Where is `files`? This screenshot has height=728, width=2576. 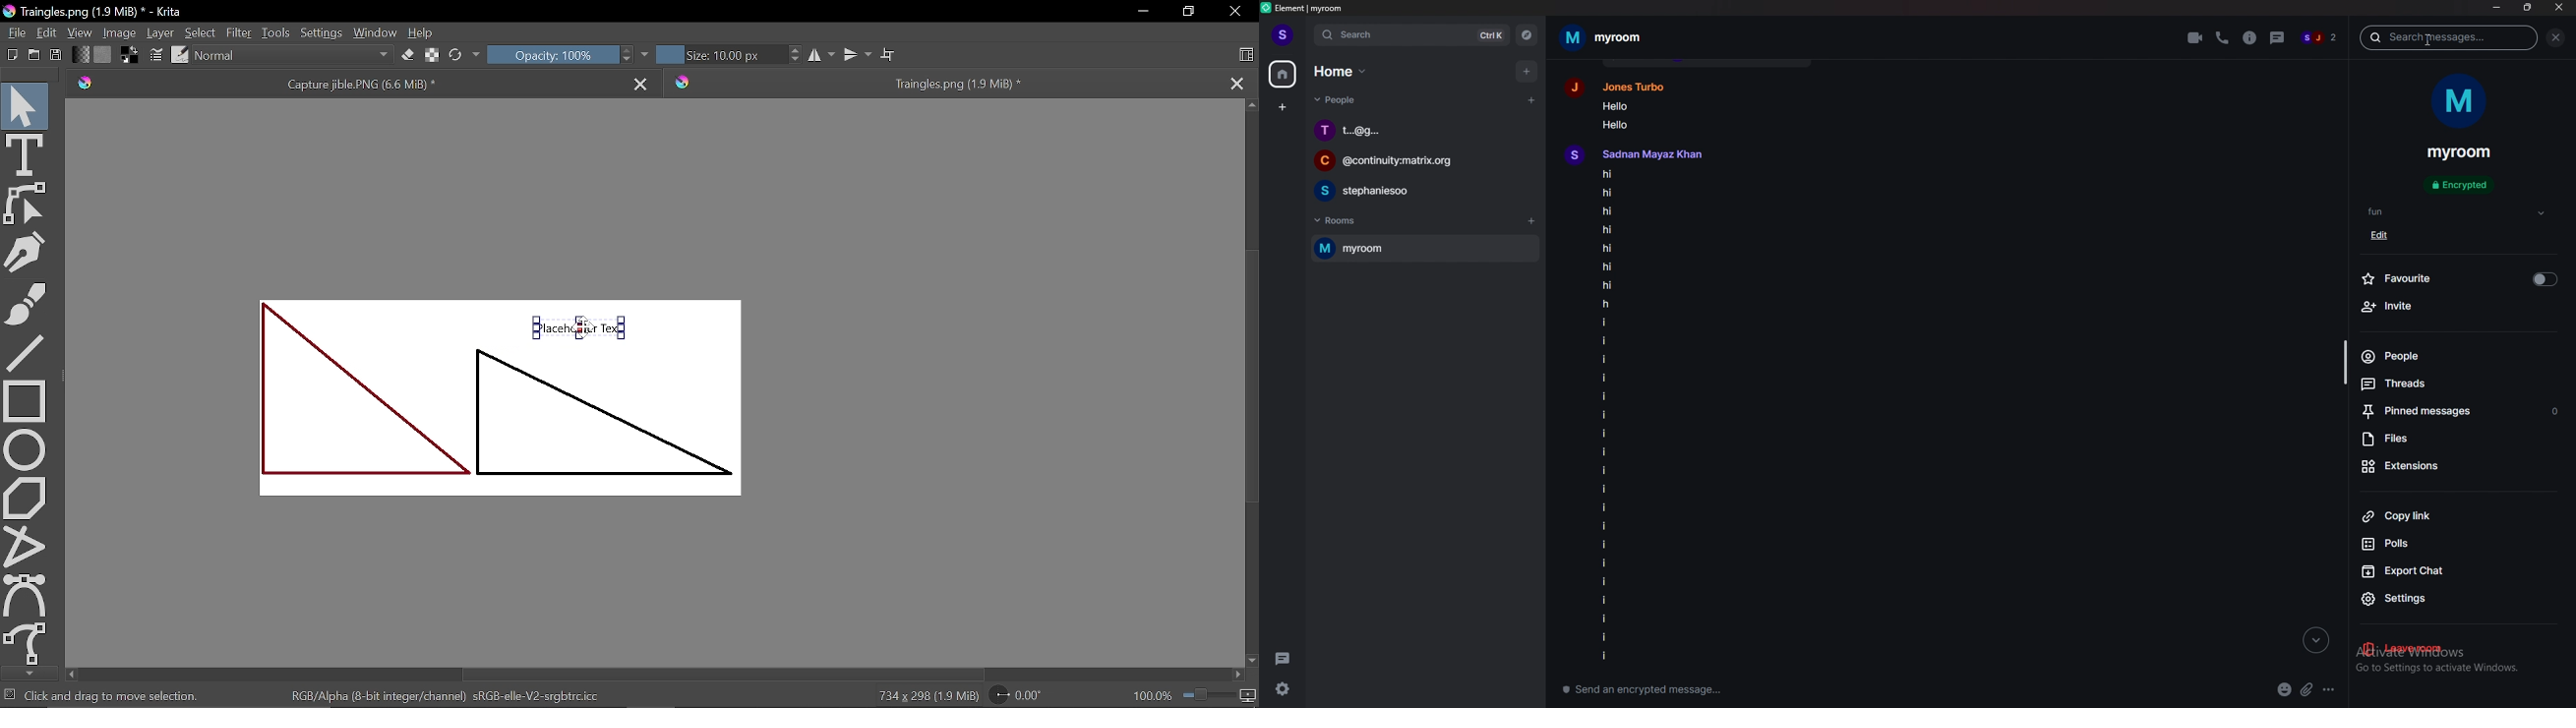
files is located at coordinates (2450, 440).